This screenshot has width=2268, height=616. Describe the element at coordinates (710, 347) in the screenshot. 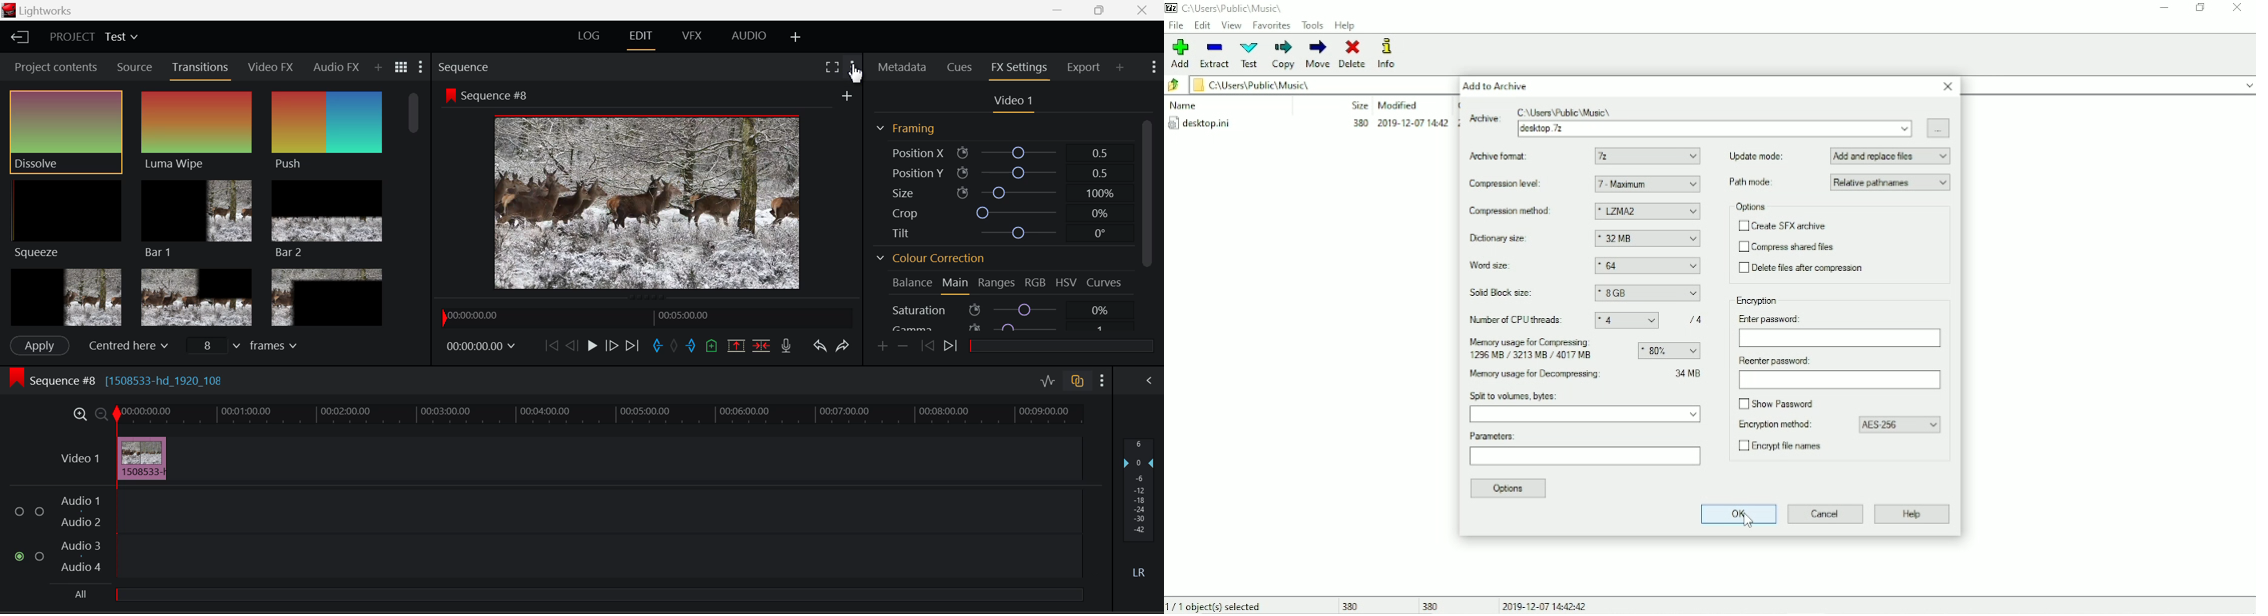

I see `Mark Cue` at that location.